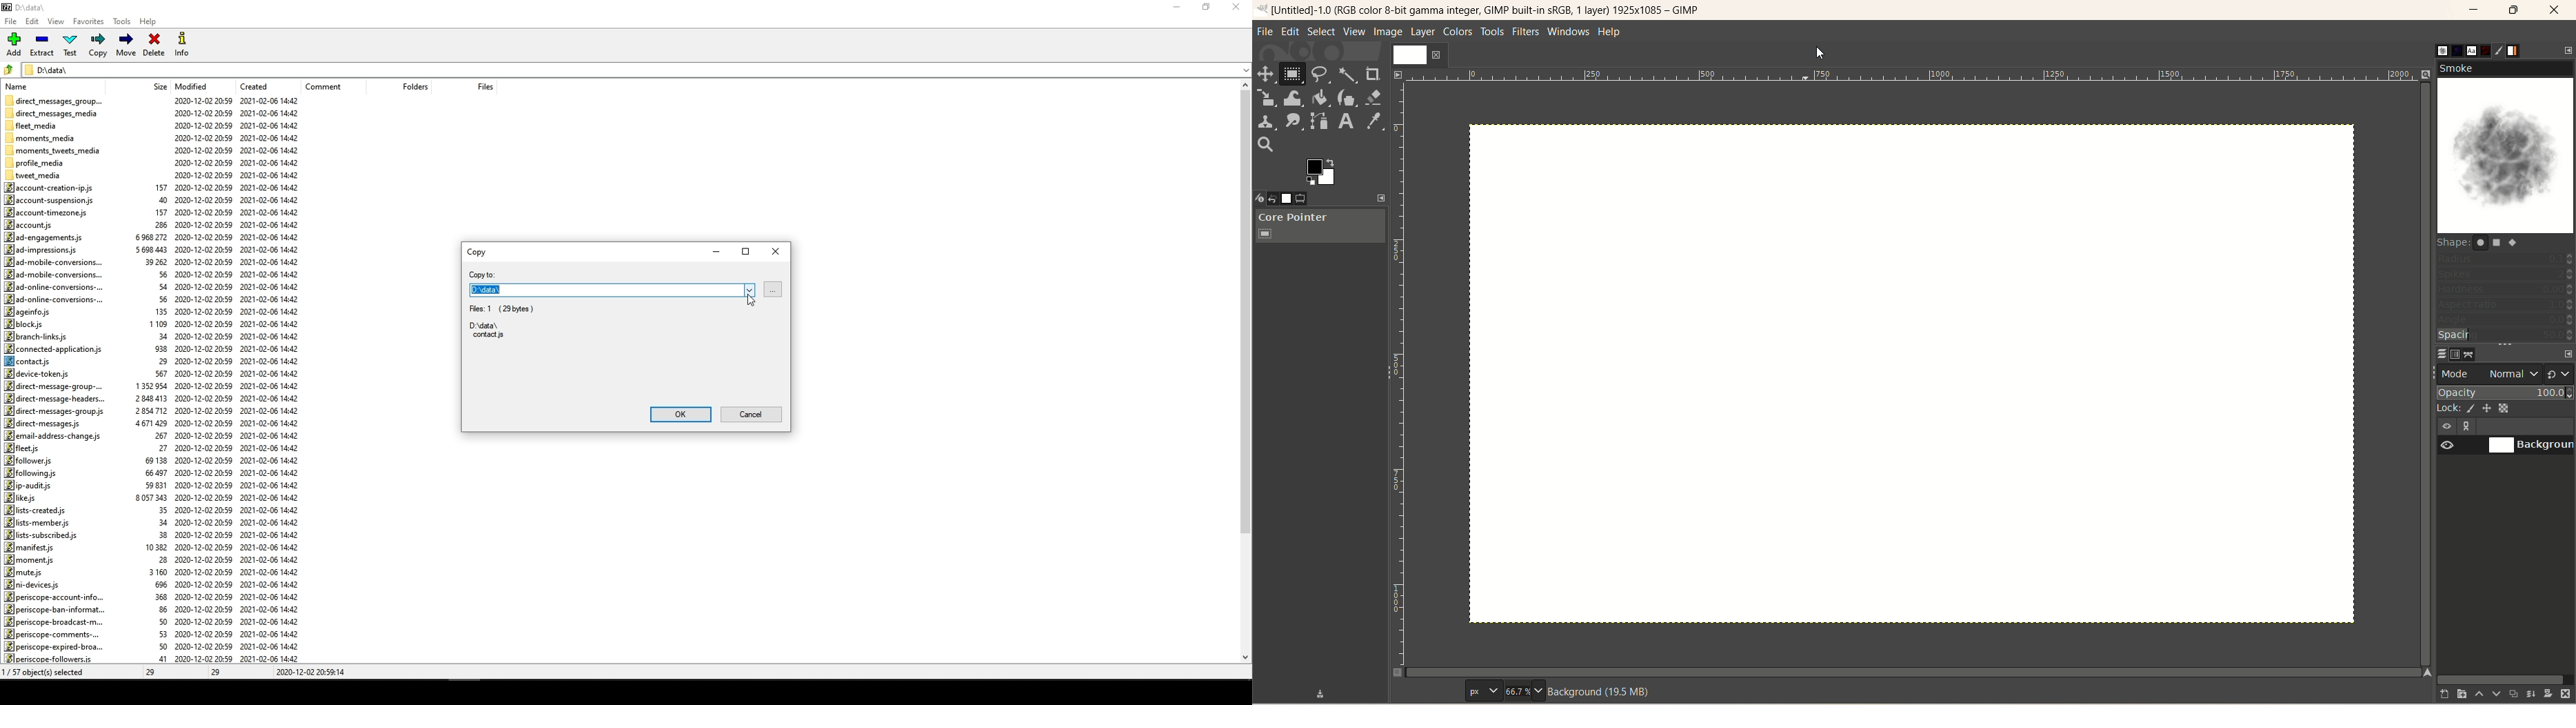 Image resolution: width=2576 pixels, height=728 pixels. Describe the element at coordinates (127, 45) in the screenshot. I see `Move` at that location.